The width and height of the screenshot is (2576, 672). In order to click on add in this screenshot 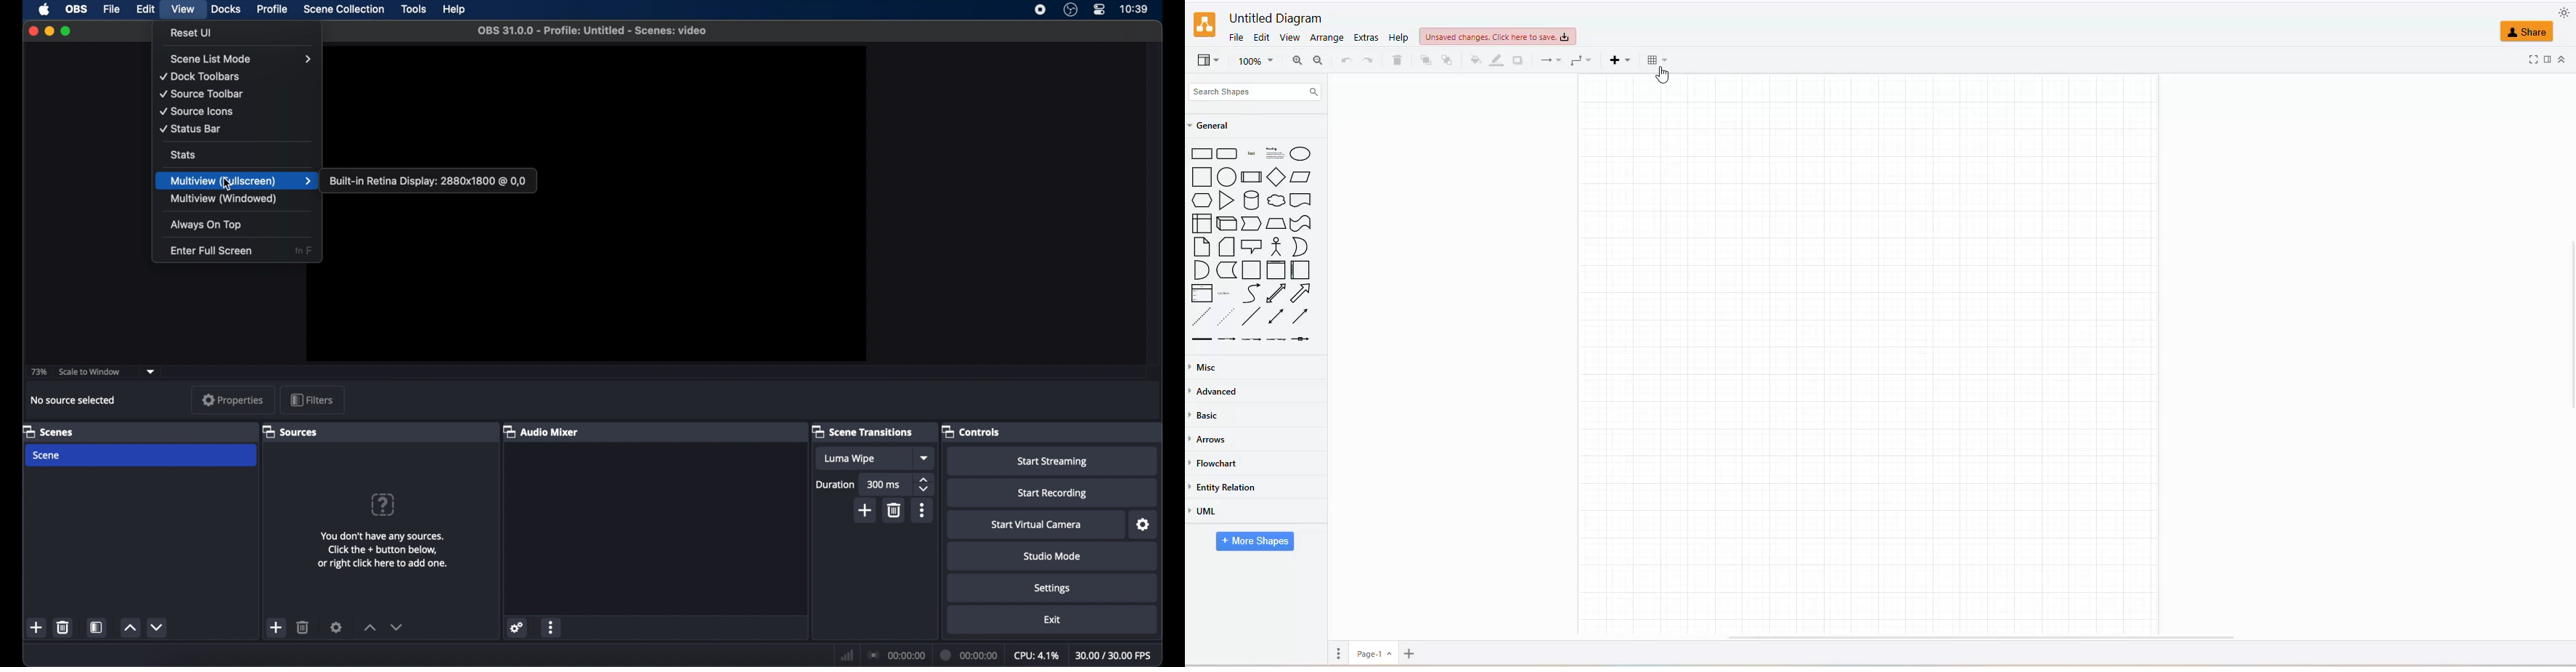, I will do `click(276, 627)`.